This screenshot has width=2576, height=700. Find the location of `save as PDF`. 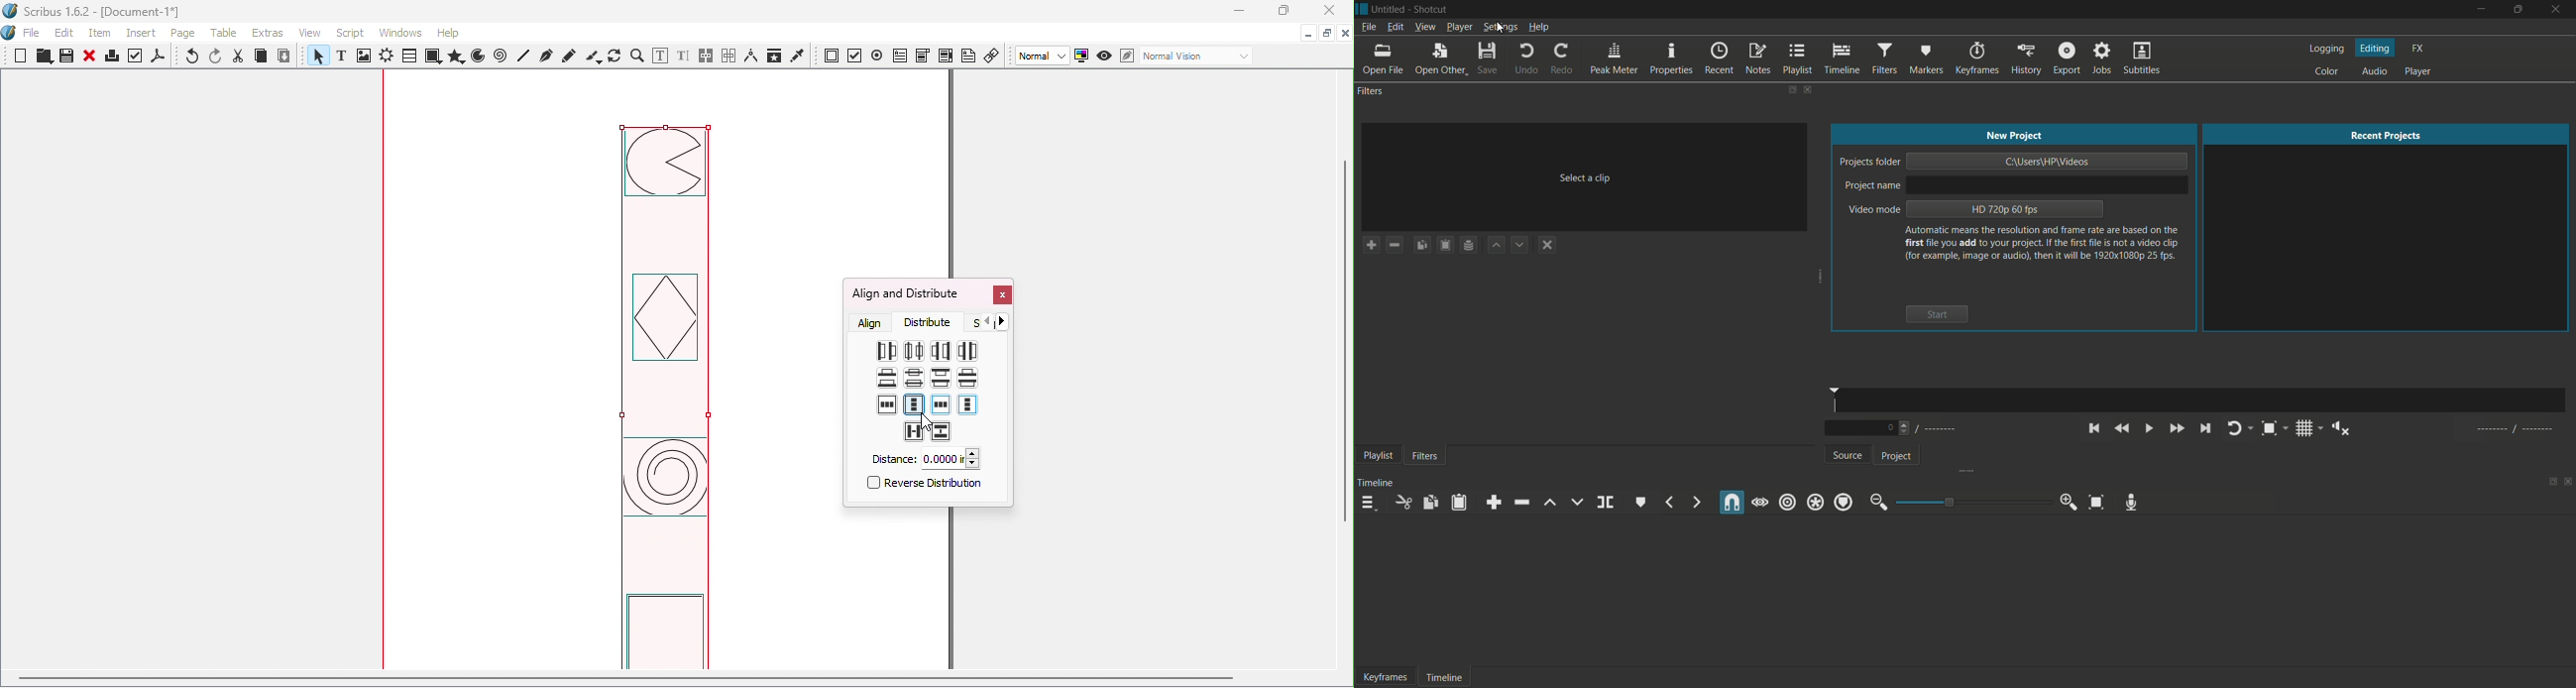

save as PDF is located at coordinates (160, 58).